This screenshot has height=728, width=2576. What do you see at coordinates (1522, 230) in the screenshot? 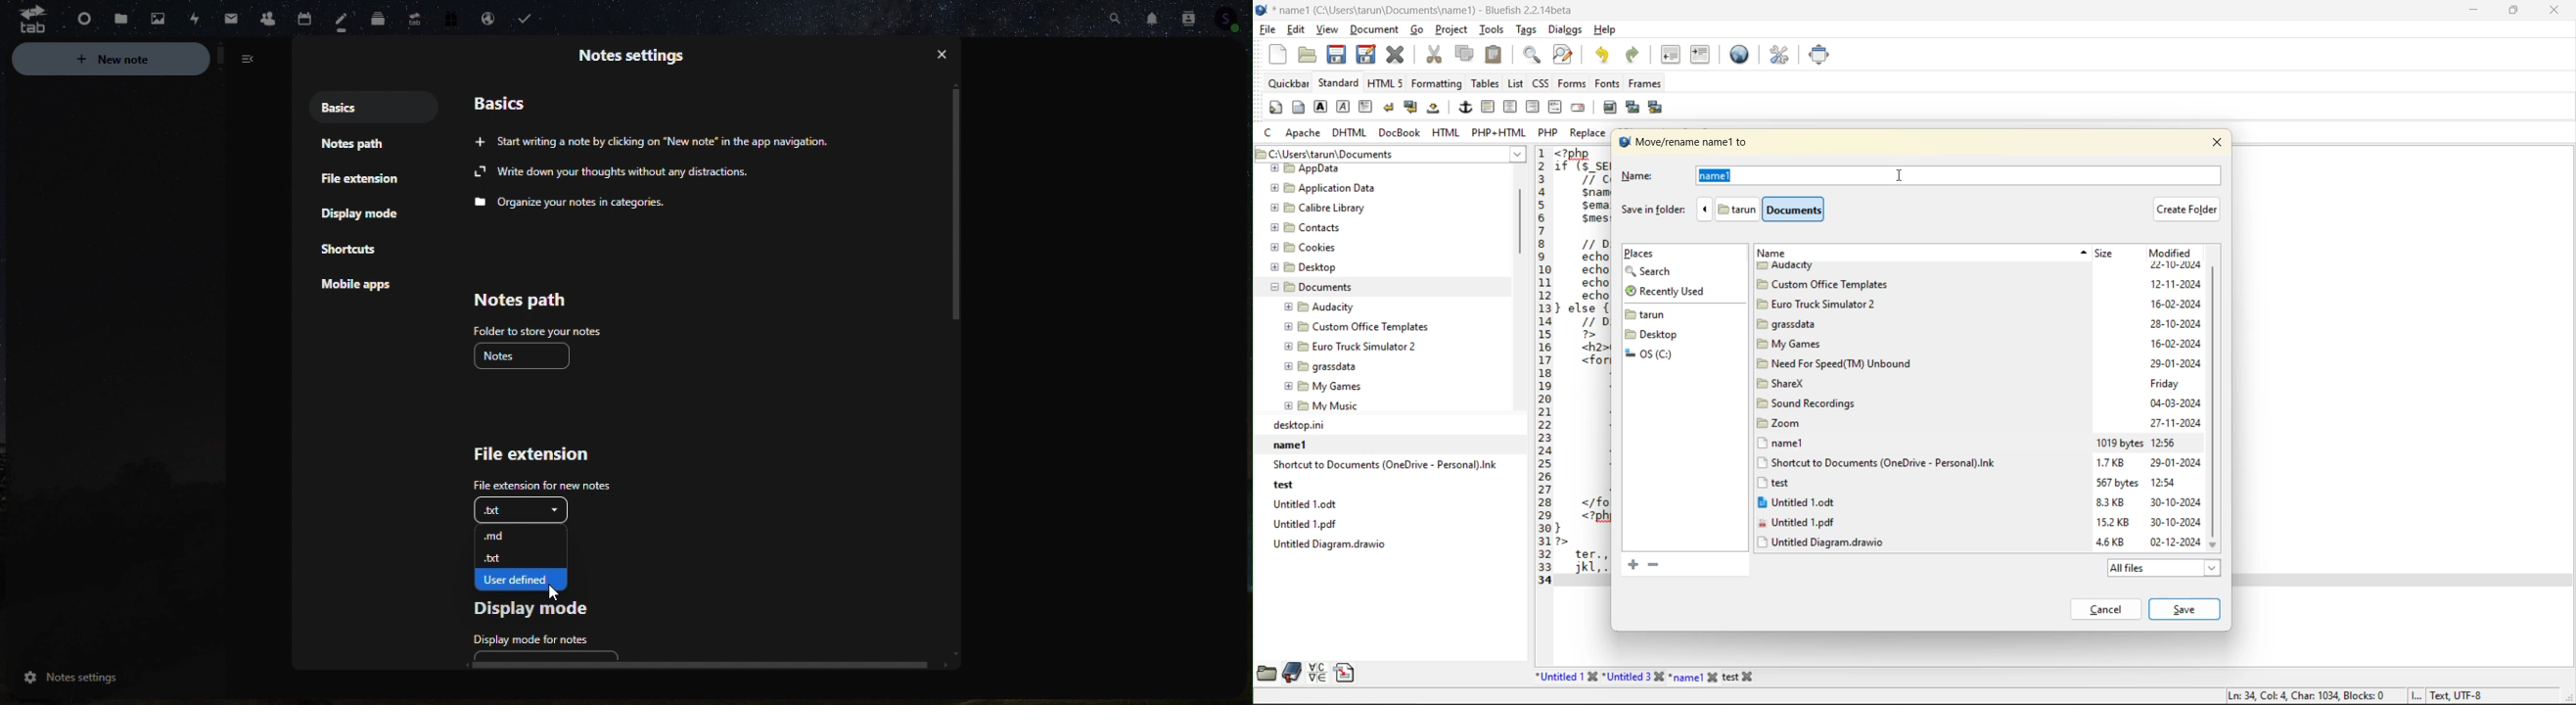
I see `vertical scroll bar` at bounding box center [1522, 230].